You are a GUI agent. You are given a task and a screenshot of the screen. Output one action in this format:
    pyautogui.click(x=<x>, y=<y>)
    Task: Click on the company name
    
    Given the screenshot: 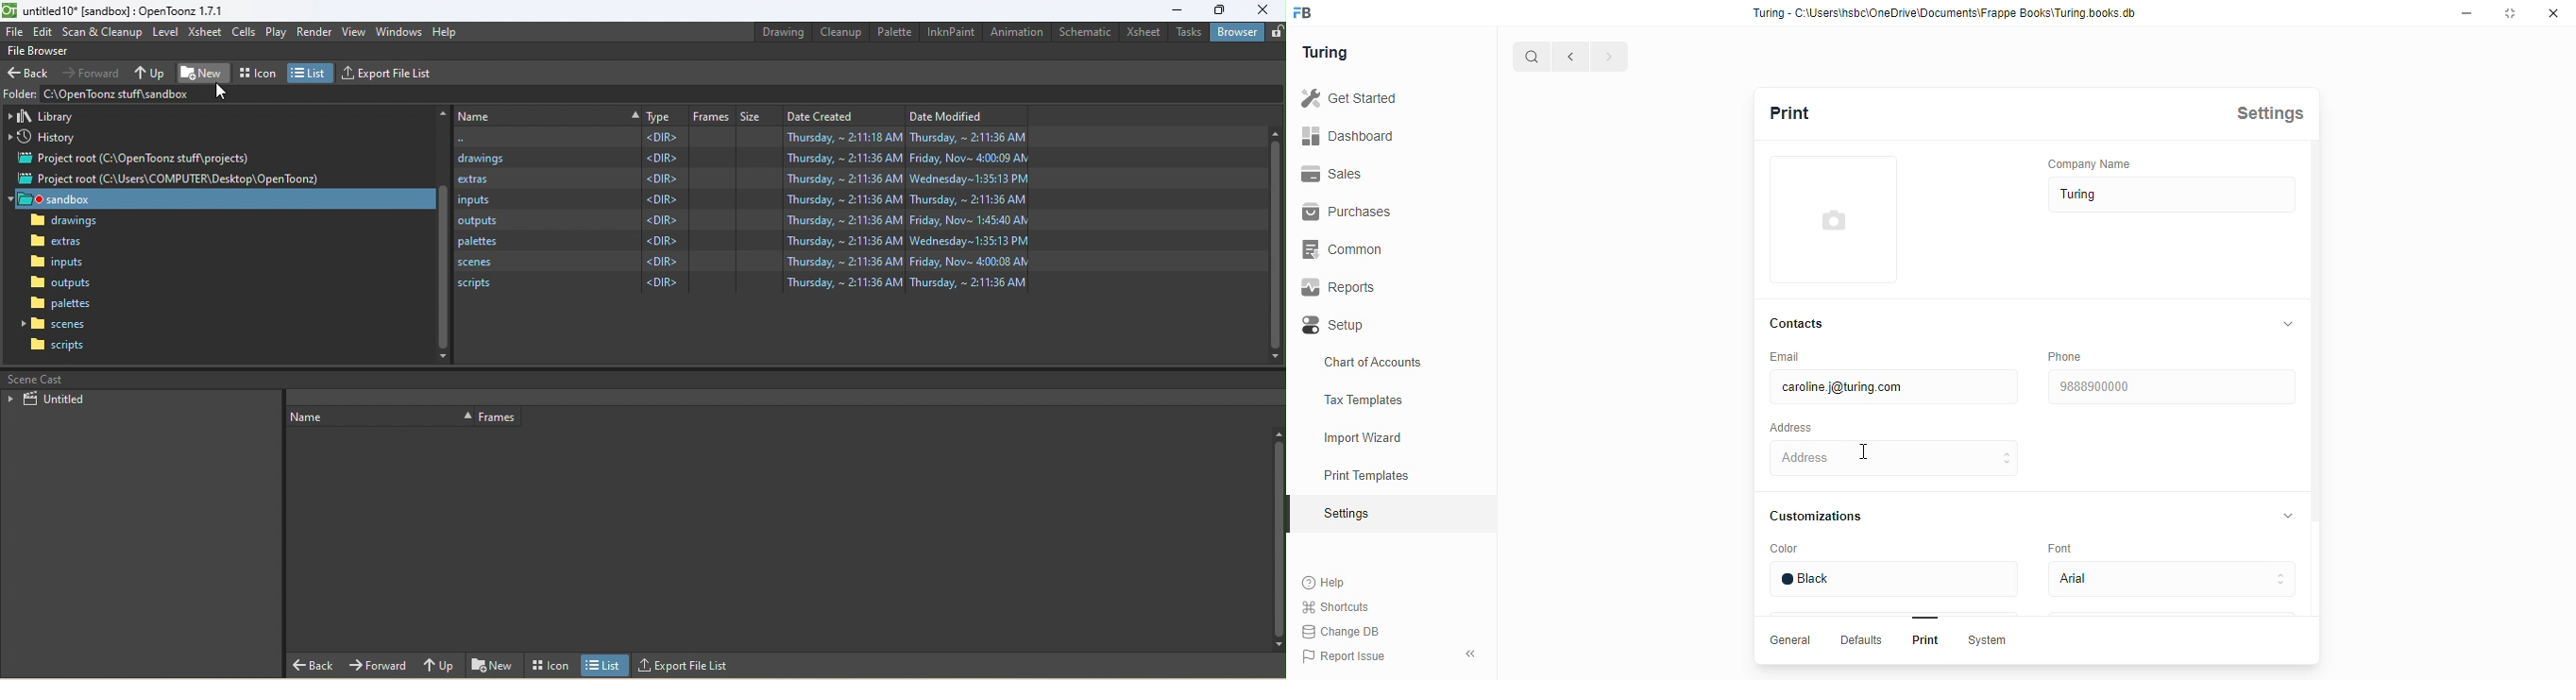 What is the action you would take?
    pyautogui.click(x=2090, y=163)
    